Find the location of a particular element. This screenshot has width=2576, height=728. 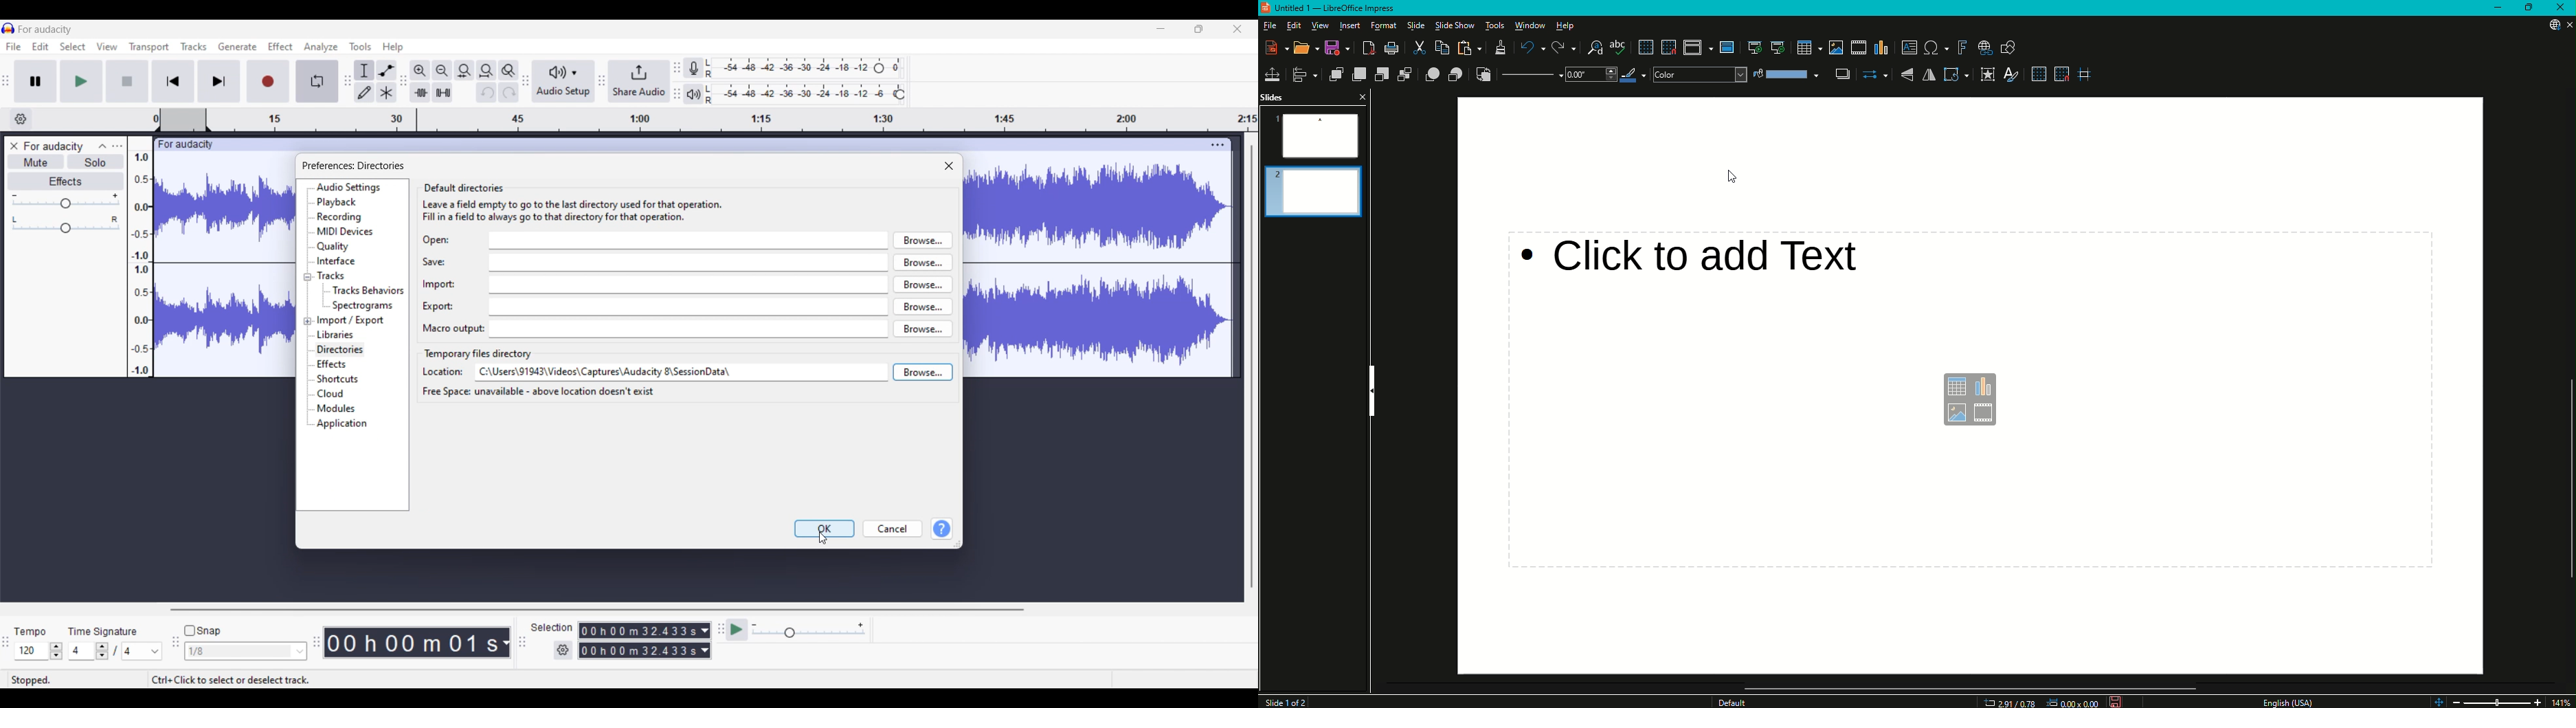

Master slide is located at coordinates (1729, 47).